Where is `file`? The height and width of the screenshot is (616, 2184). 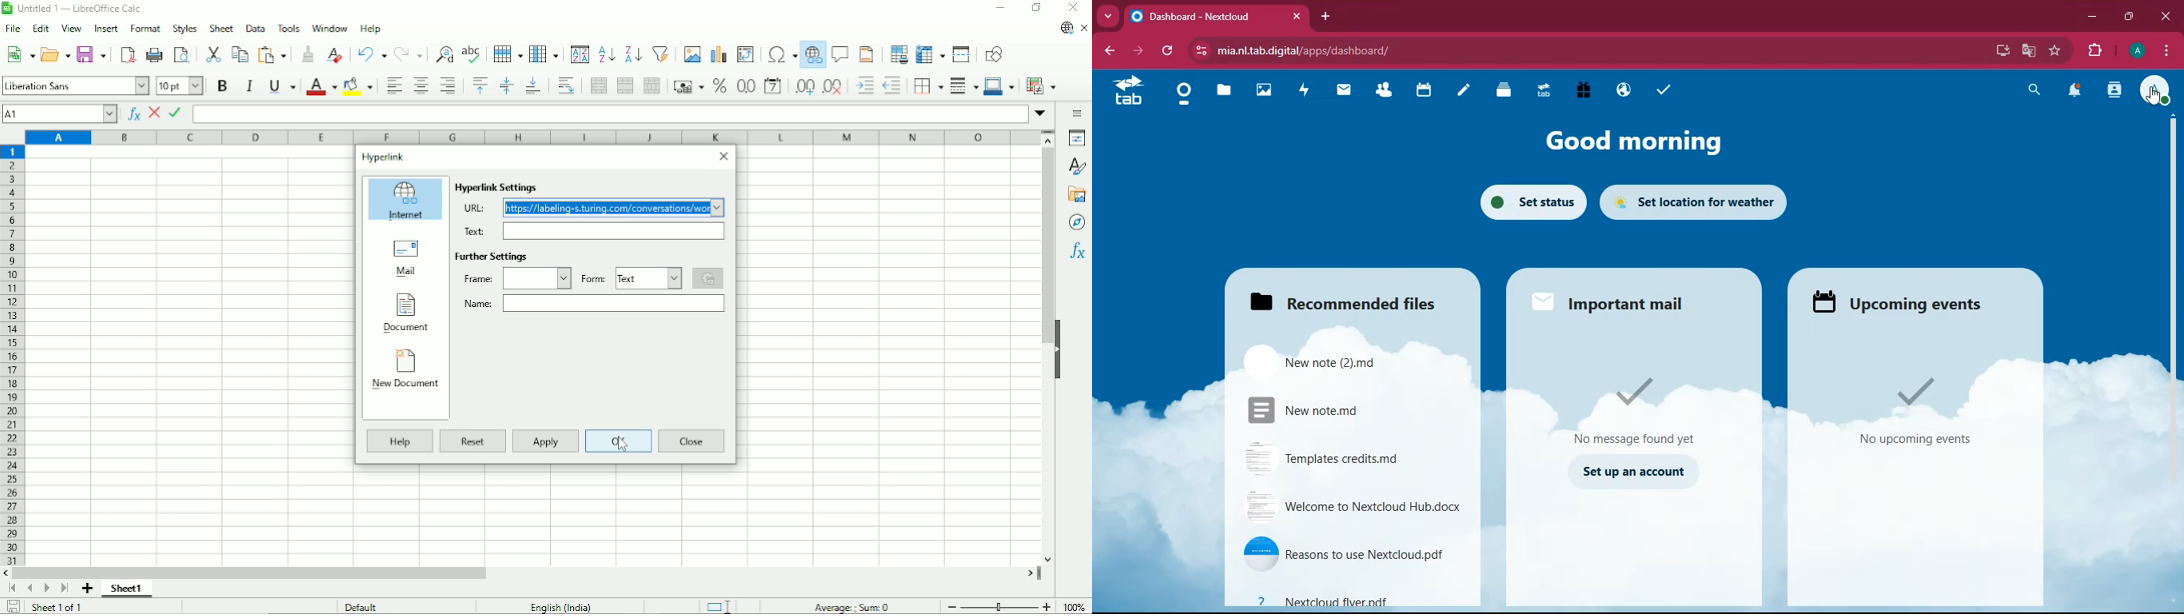 file is located at coordinates (1352, 509).